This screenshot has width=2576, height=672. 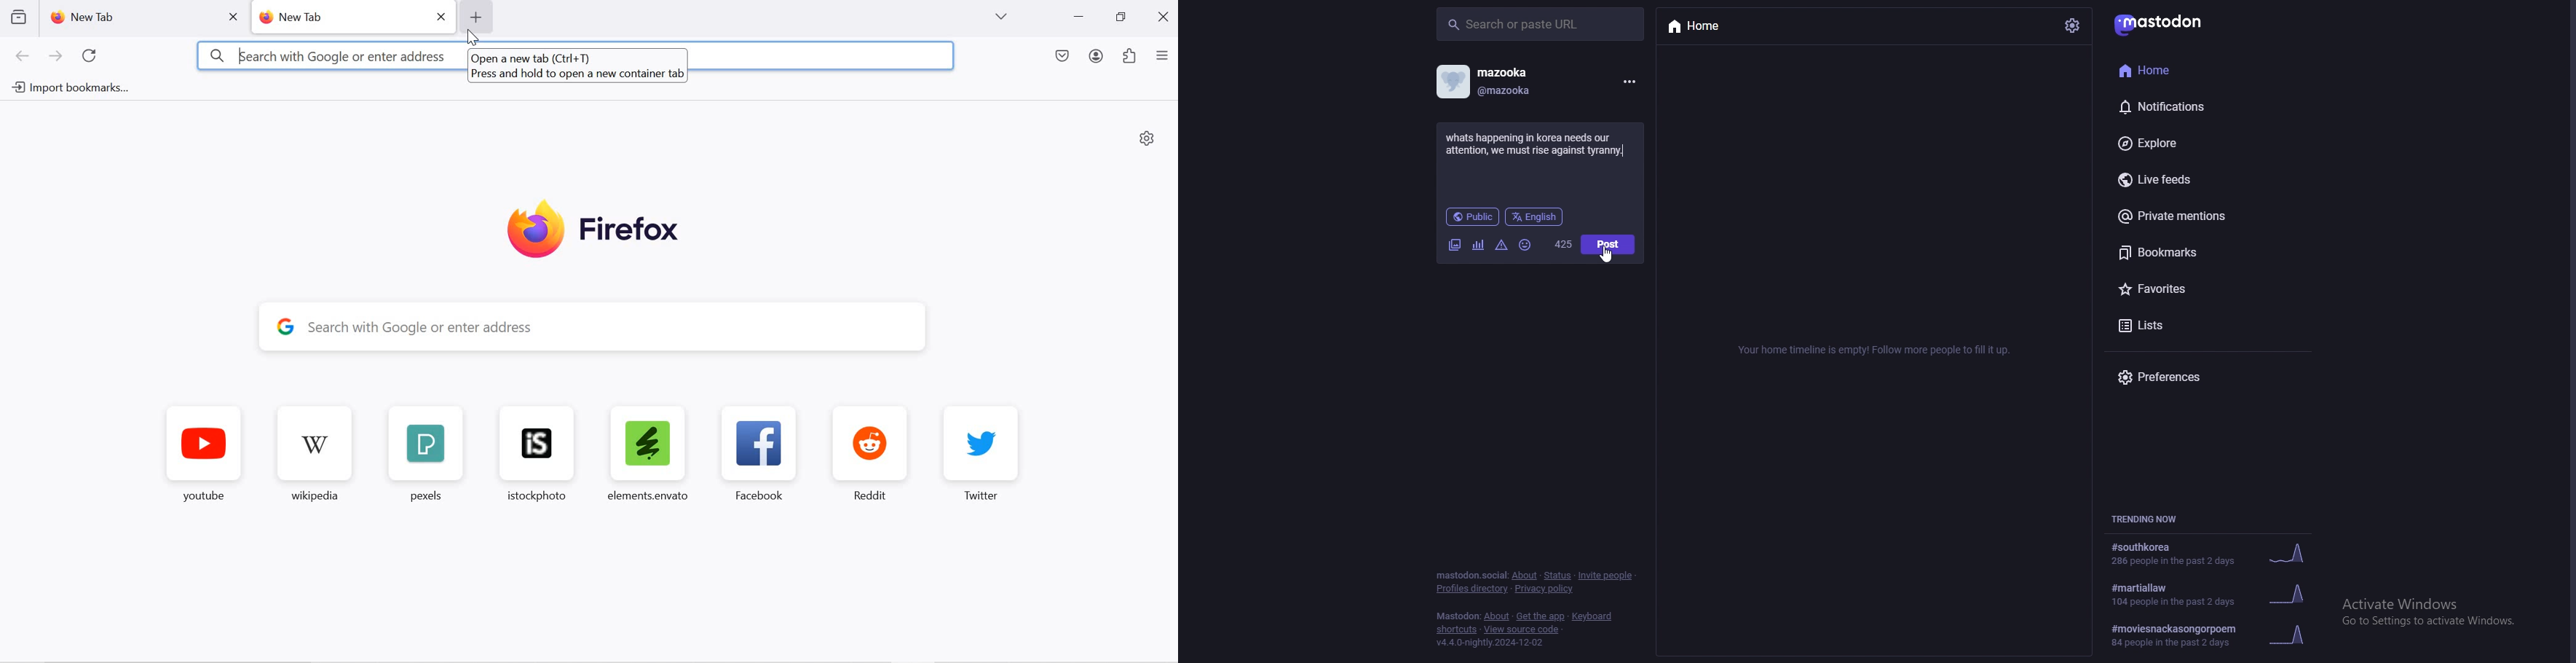 I want to click on reddit favorite, so click(x=875, y=453).